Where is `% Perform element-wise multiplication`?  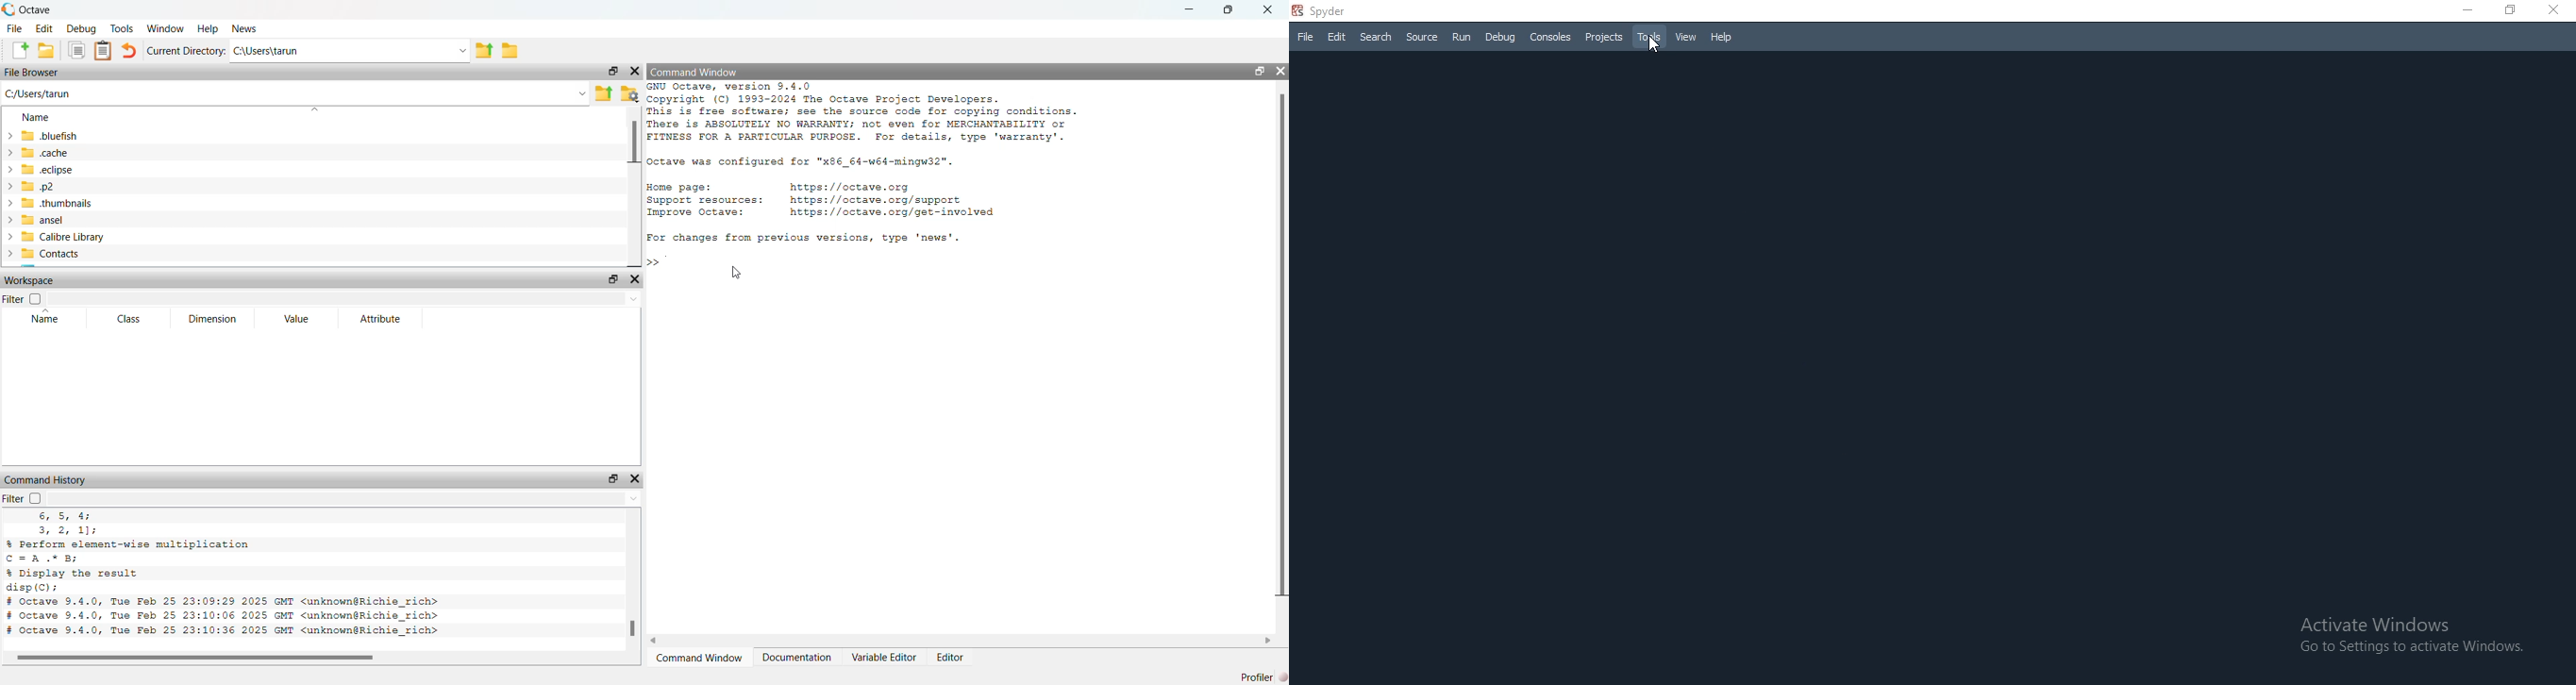
% Perform element-wise multiplication is located at coordinates (129, 543).